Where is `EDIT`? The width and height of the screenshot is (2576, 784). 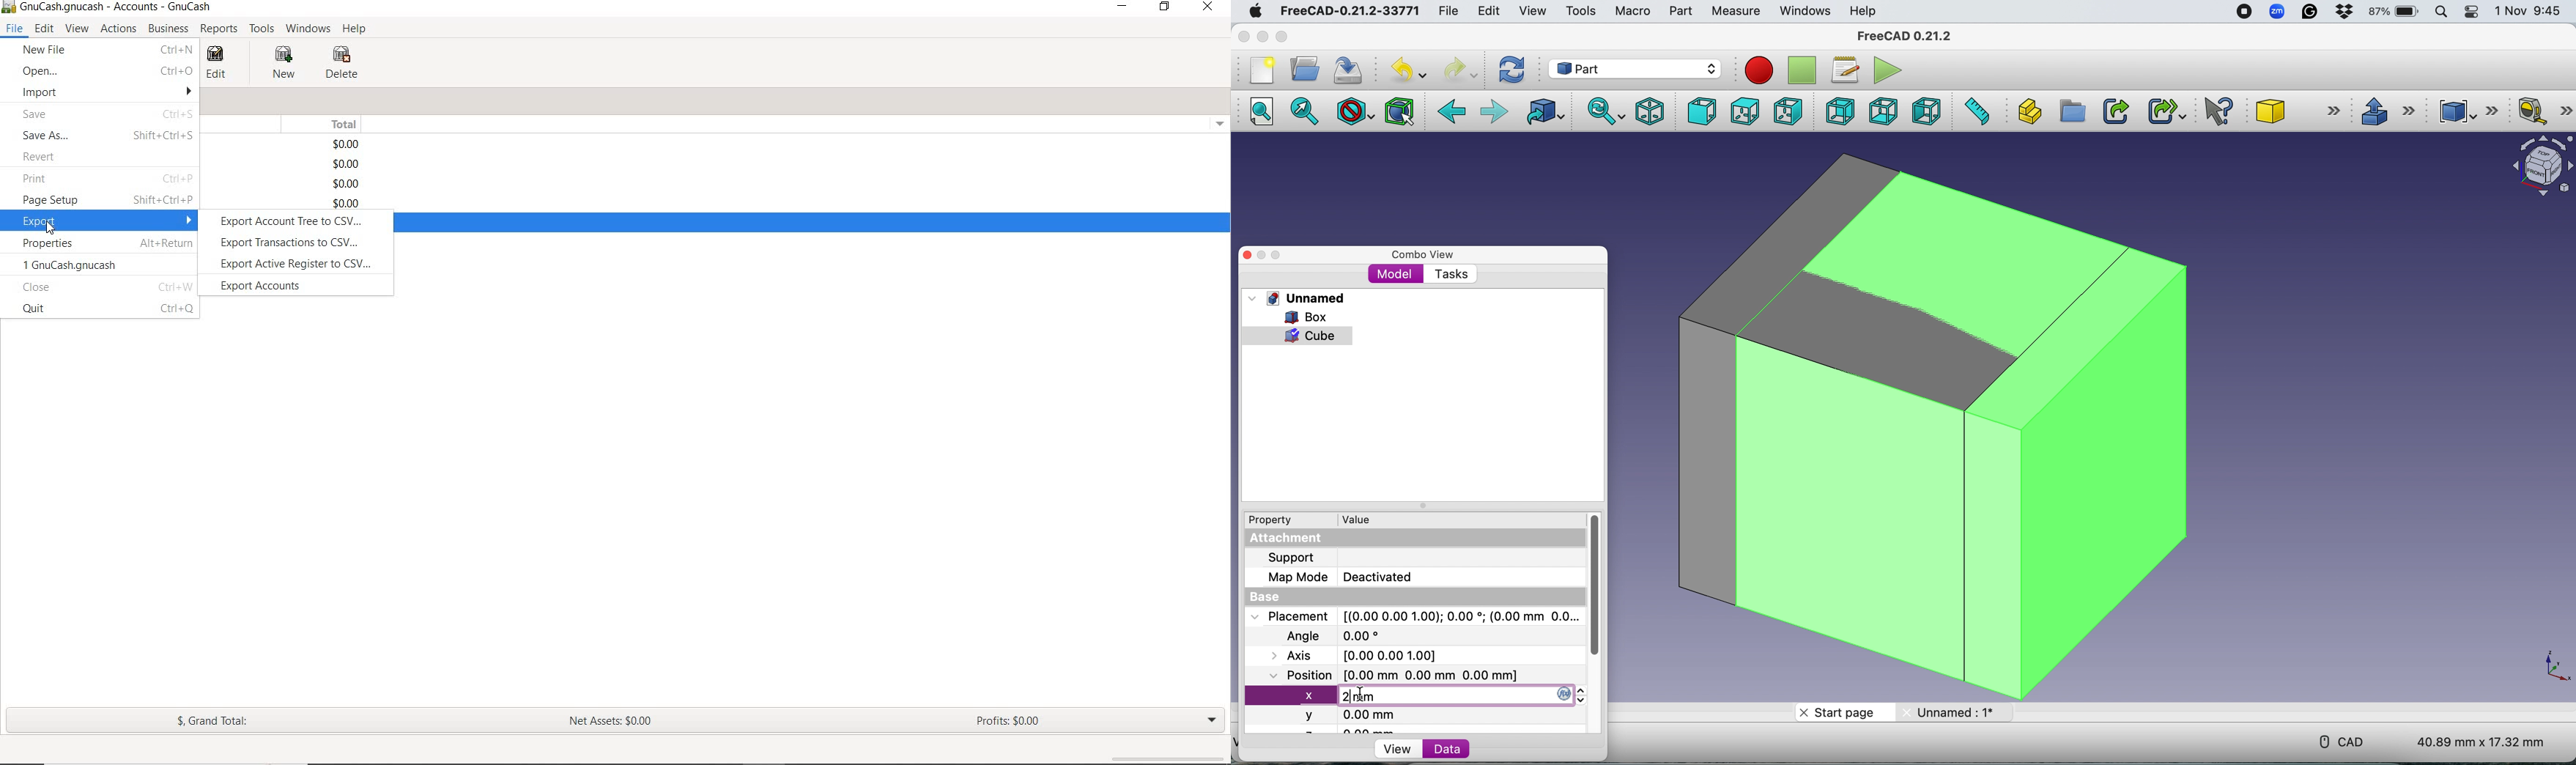
EDIT is located at coordinates (45, 29).